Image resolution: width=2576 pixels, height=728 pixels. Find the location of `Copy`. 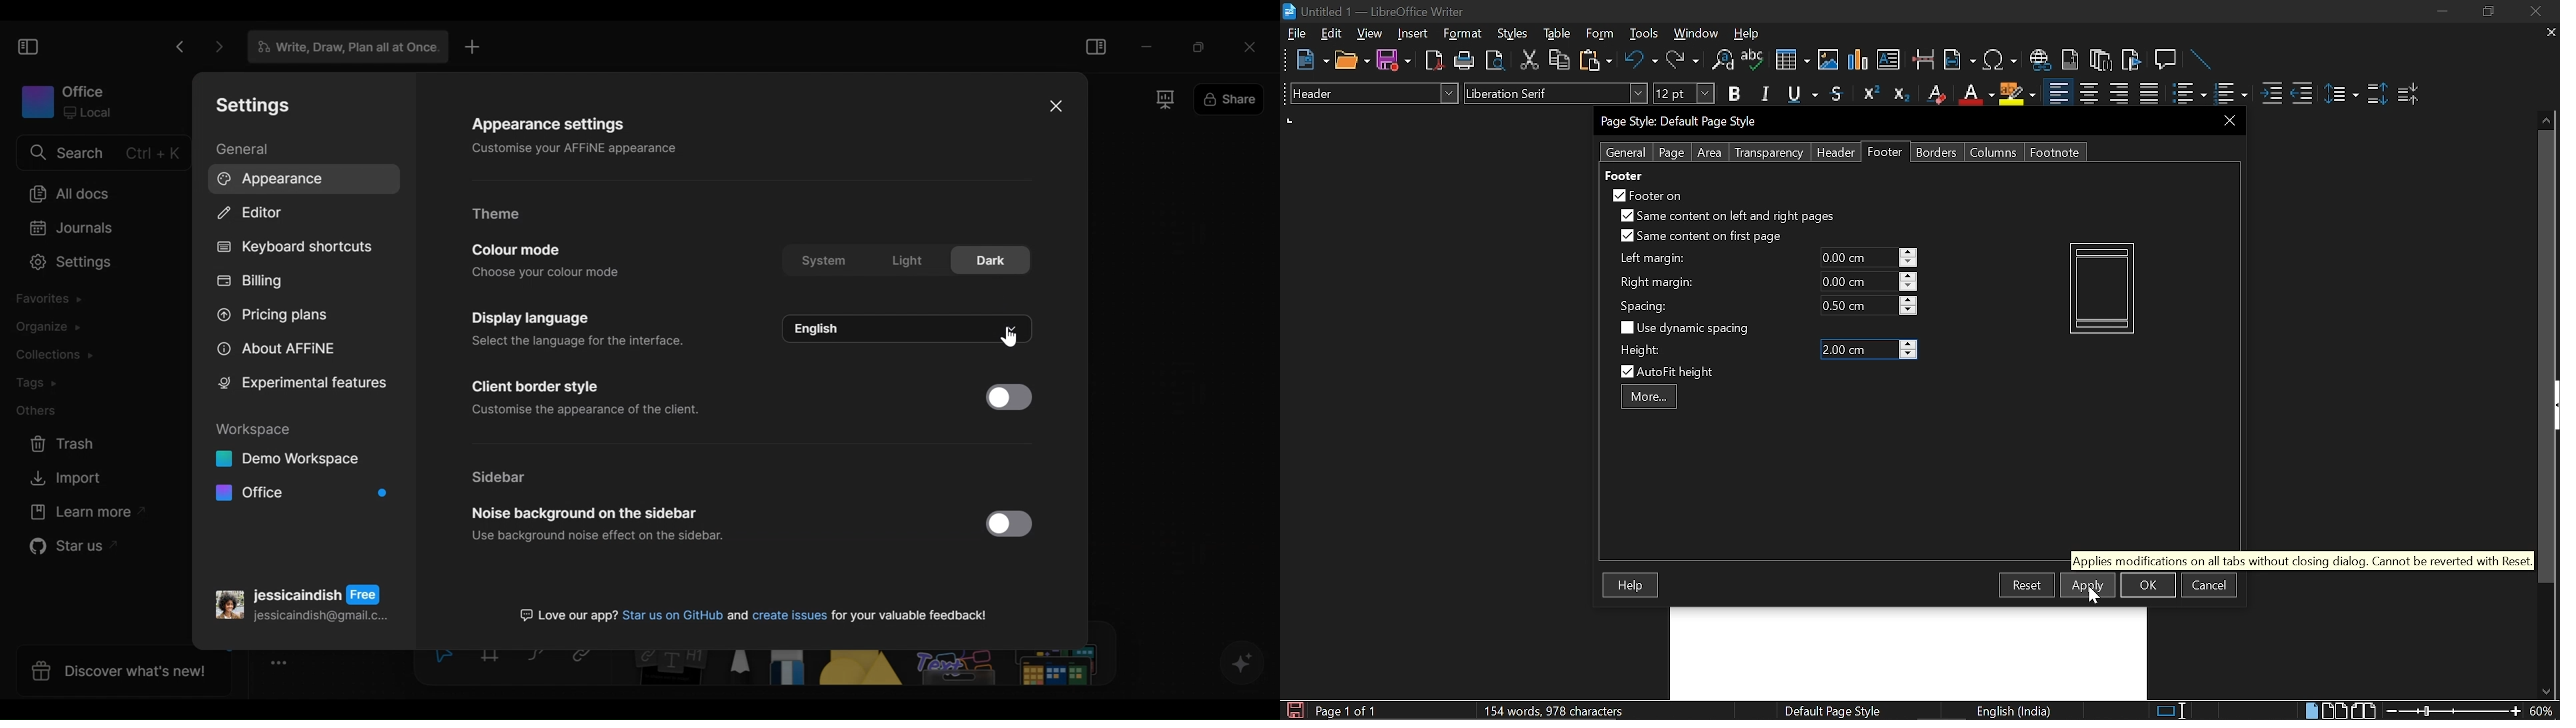

Copy is located at coordinates (1558, 60).